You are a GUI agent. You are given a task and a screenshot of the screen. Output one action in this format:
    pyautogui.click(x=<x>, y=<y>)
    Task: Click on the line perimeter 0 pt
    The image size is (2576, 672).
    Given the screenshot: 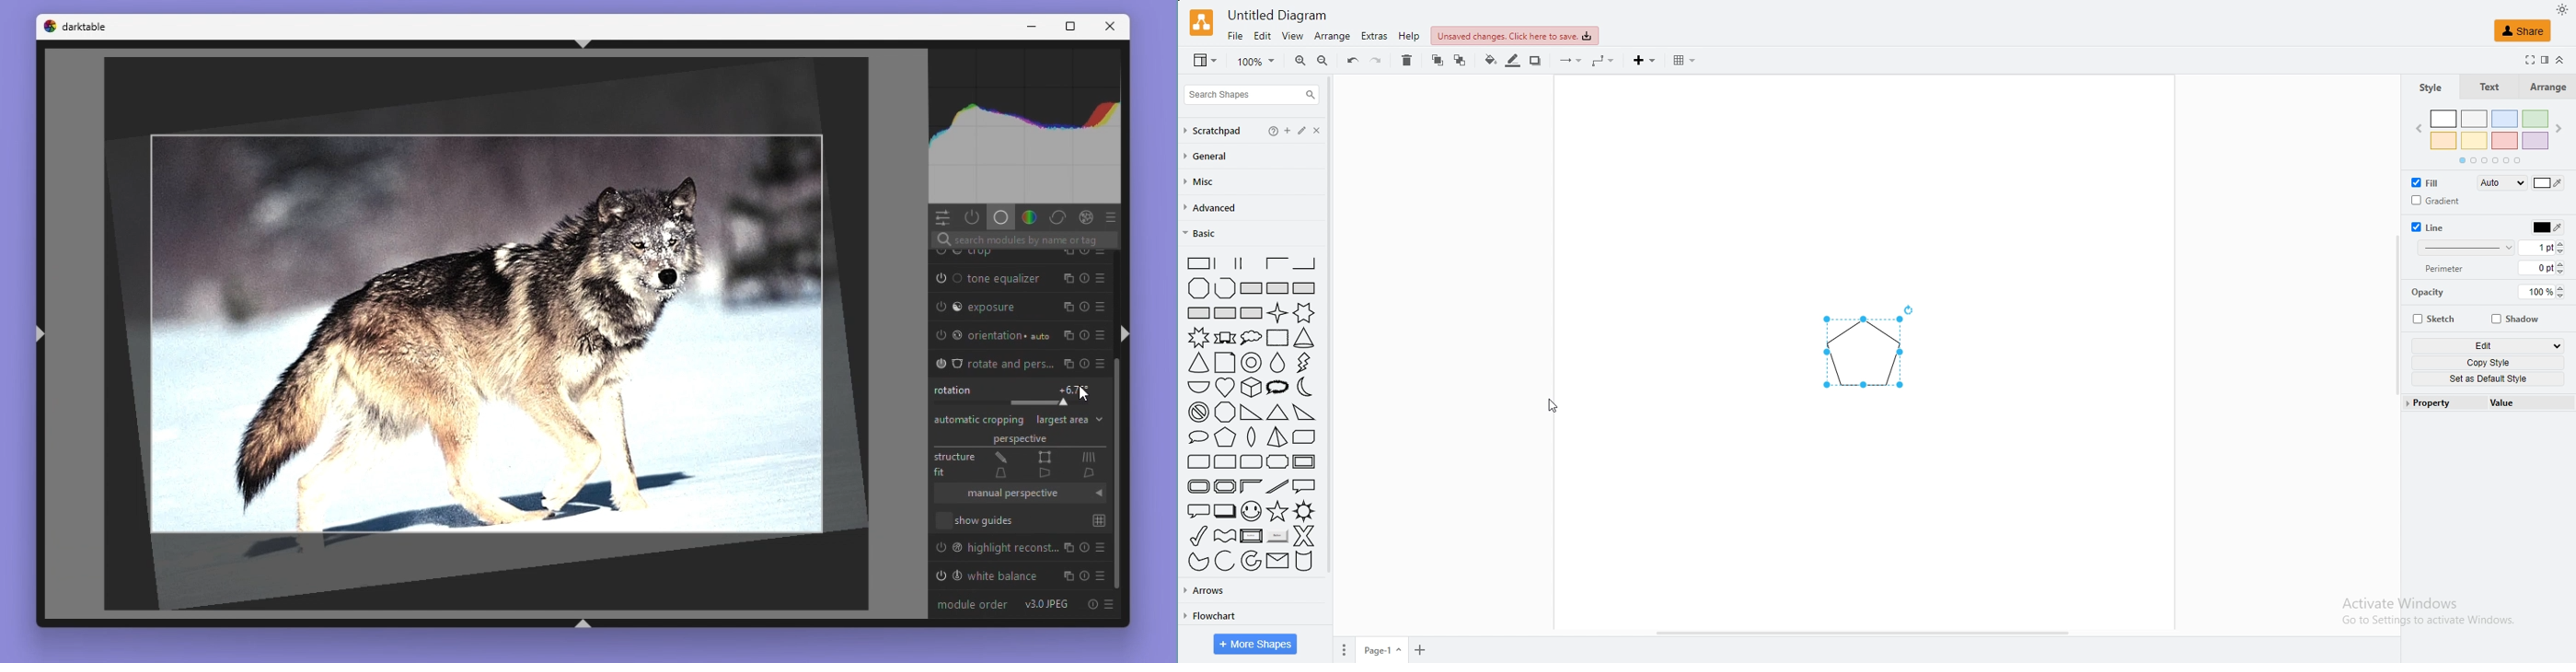 What is the action you would take?
    pyautogui.click(x=2537, y=268)
    